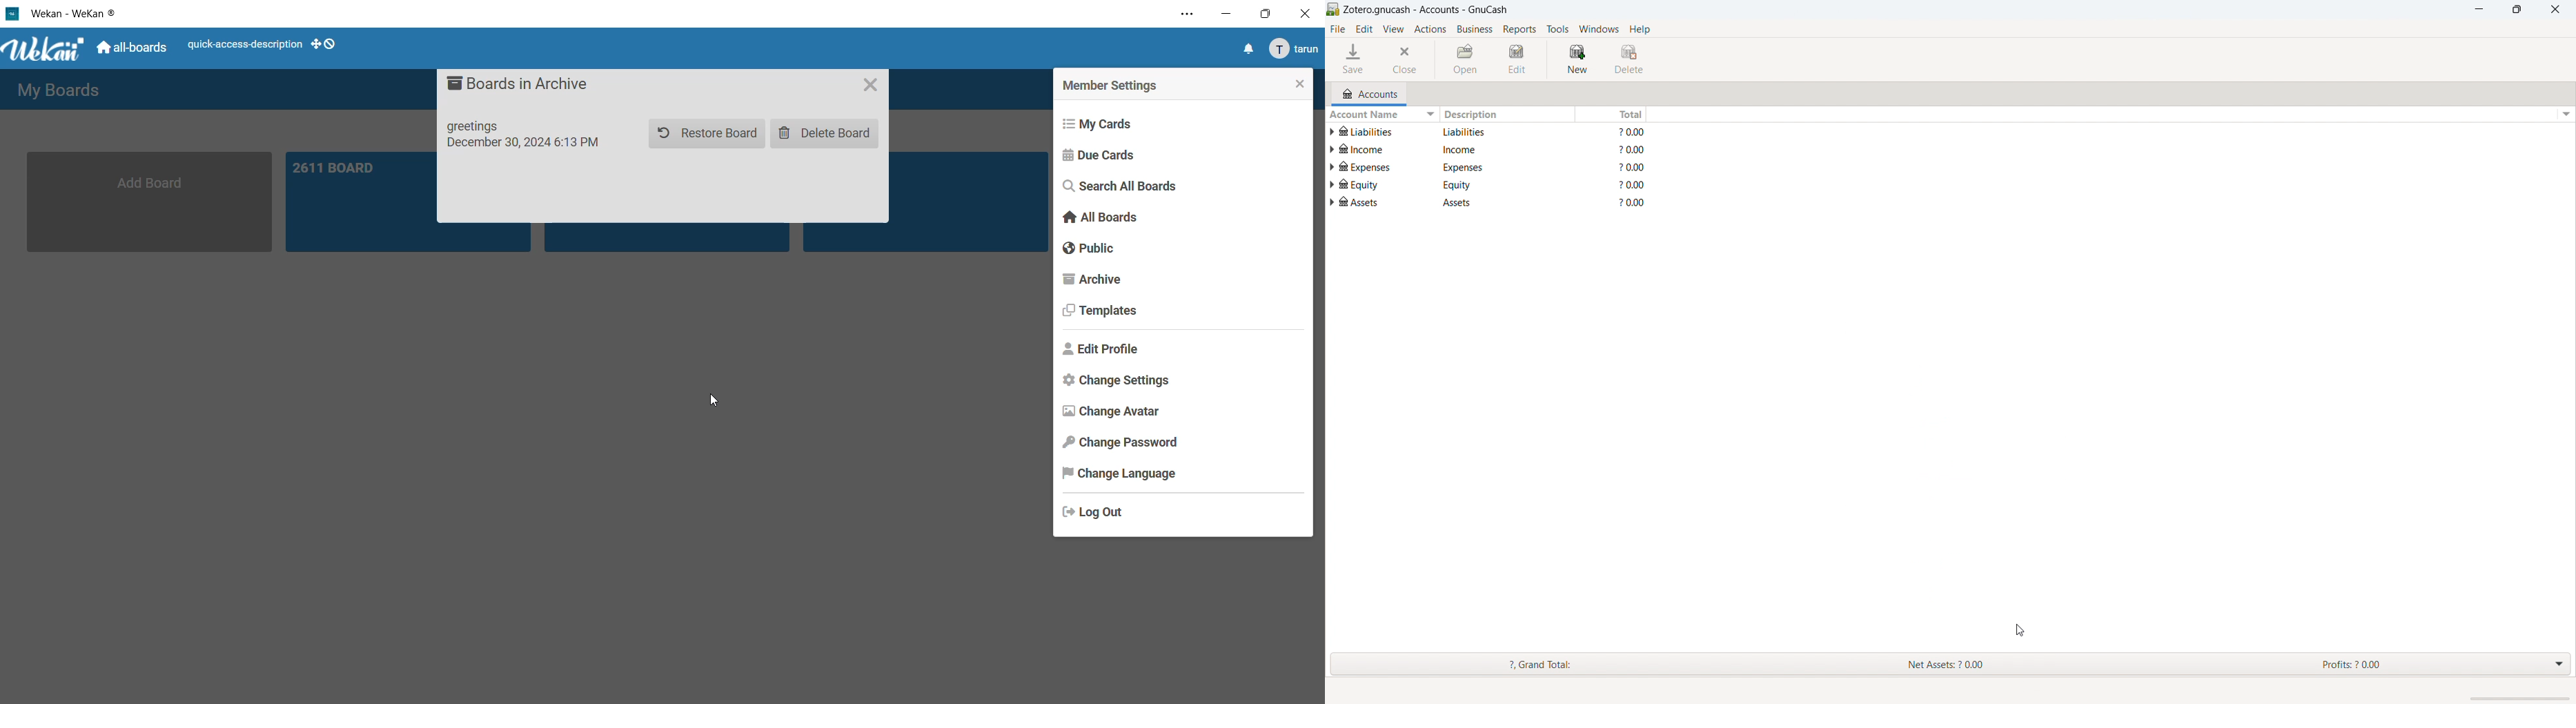 The width and height of the screenshot is (2576, 728). I want to click on options, so click(2564, 115).